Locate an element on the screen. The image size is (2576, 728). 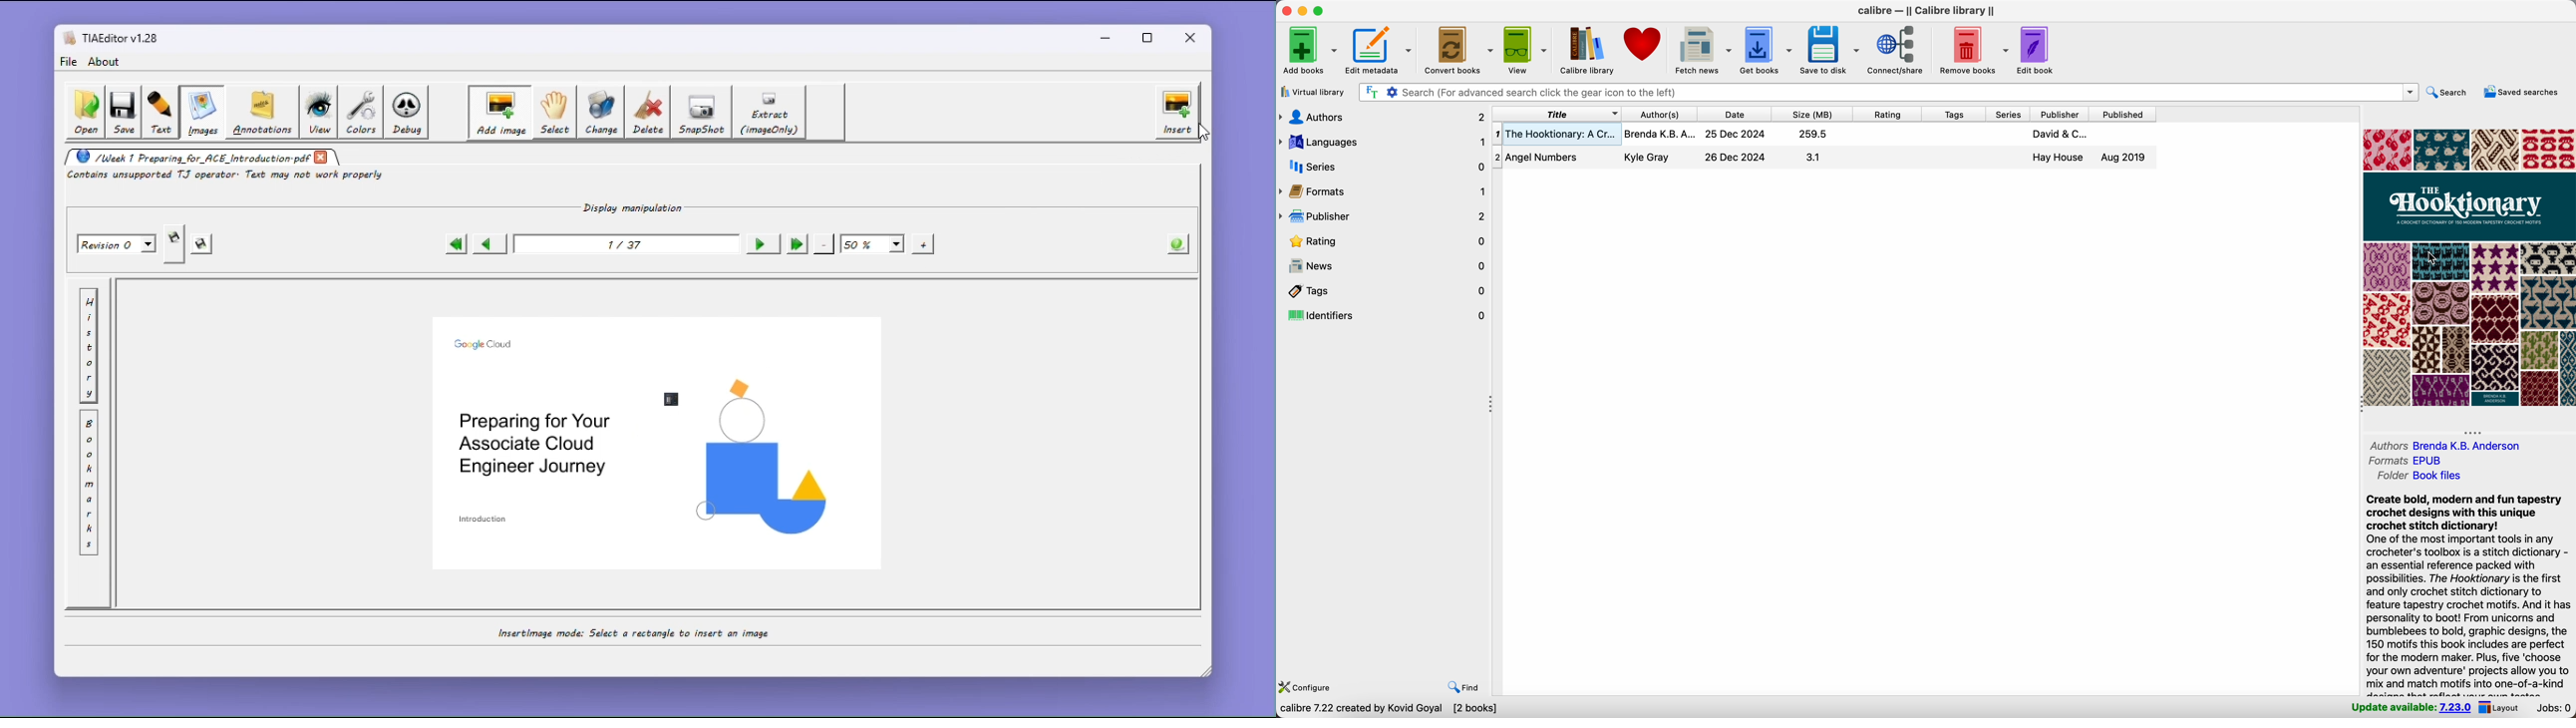
Save a copy is located at coordinates (174, 244).